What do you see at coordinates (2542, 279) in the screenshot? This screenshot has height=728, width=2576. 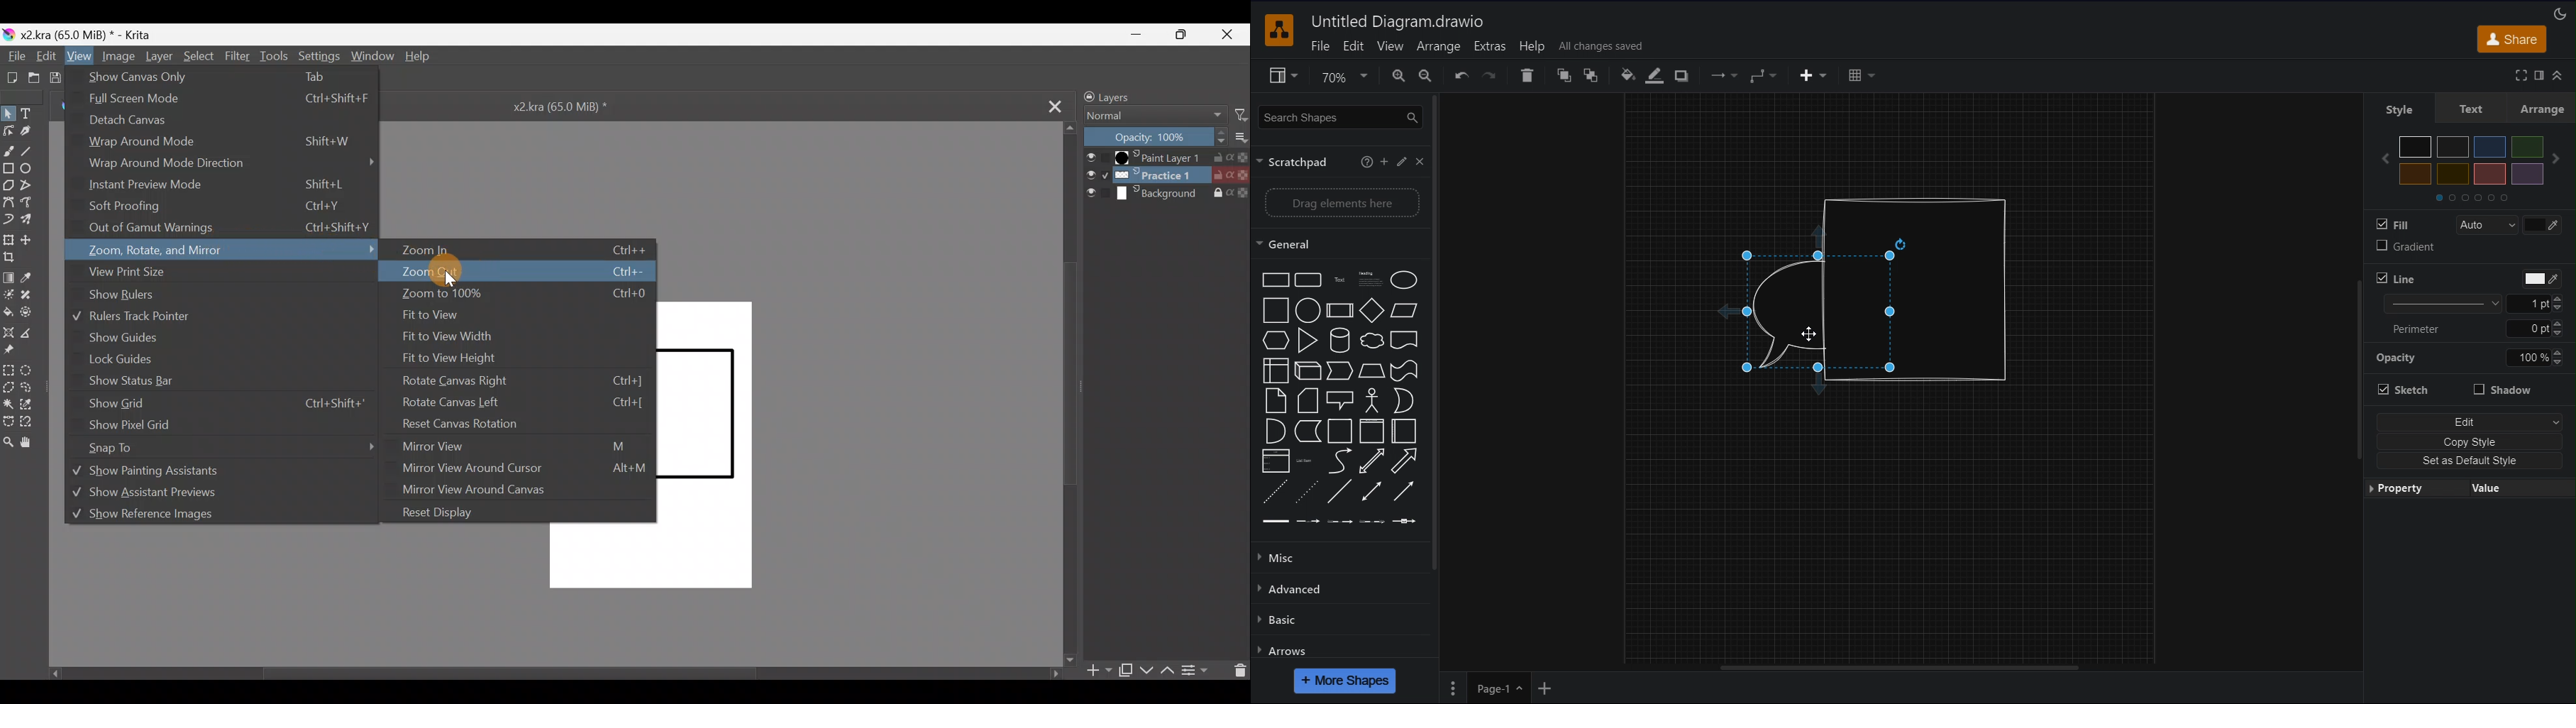 I see `Color picker` at bounding box center [2542, 279].